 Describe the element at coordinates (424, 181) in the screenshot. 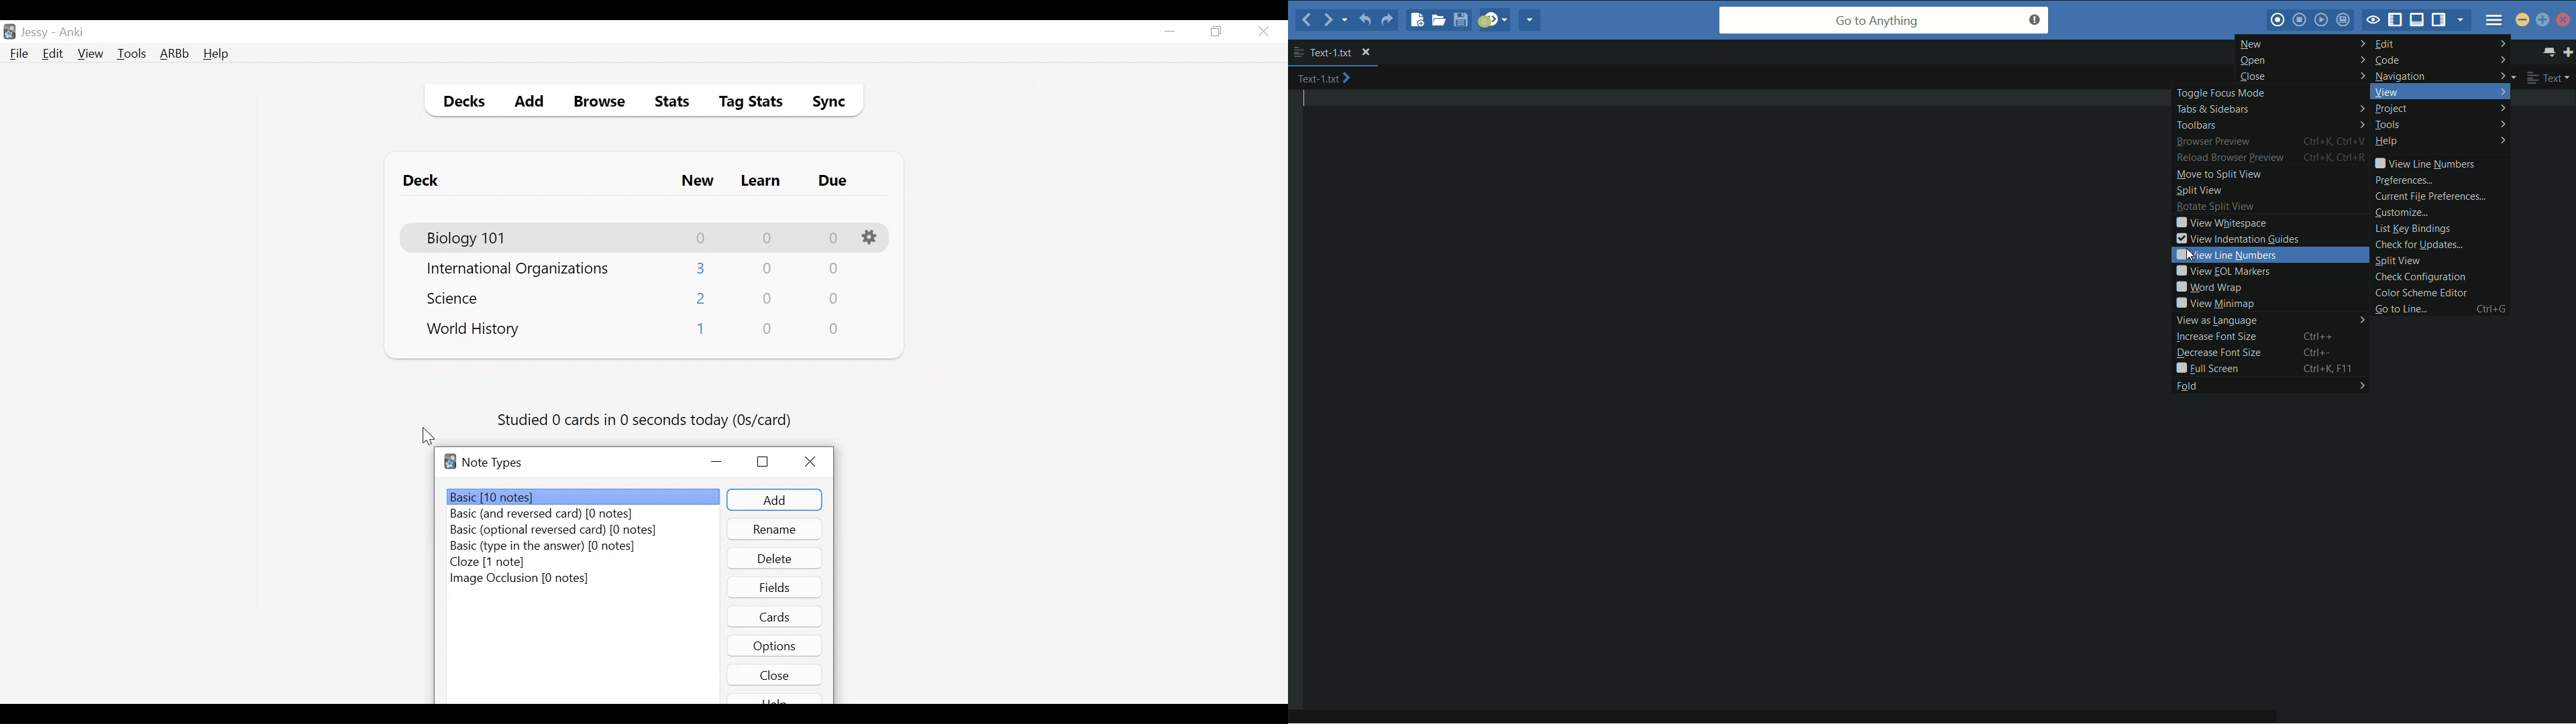

I see `Deck` at that location.